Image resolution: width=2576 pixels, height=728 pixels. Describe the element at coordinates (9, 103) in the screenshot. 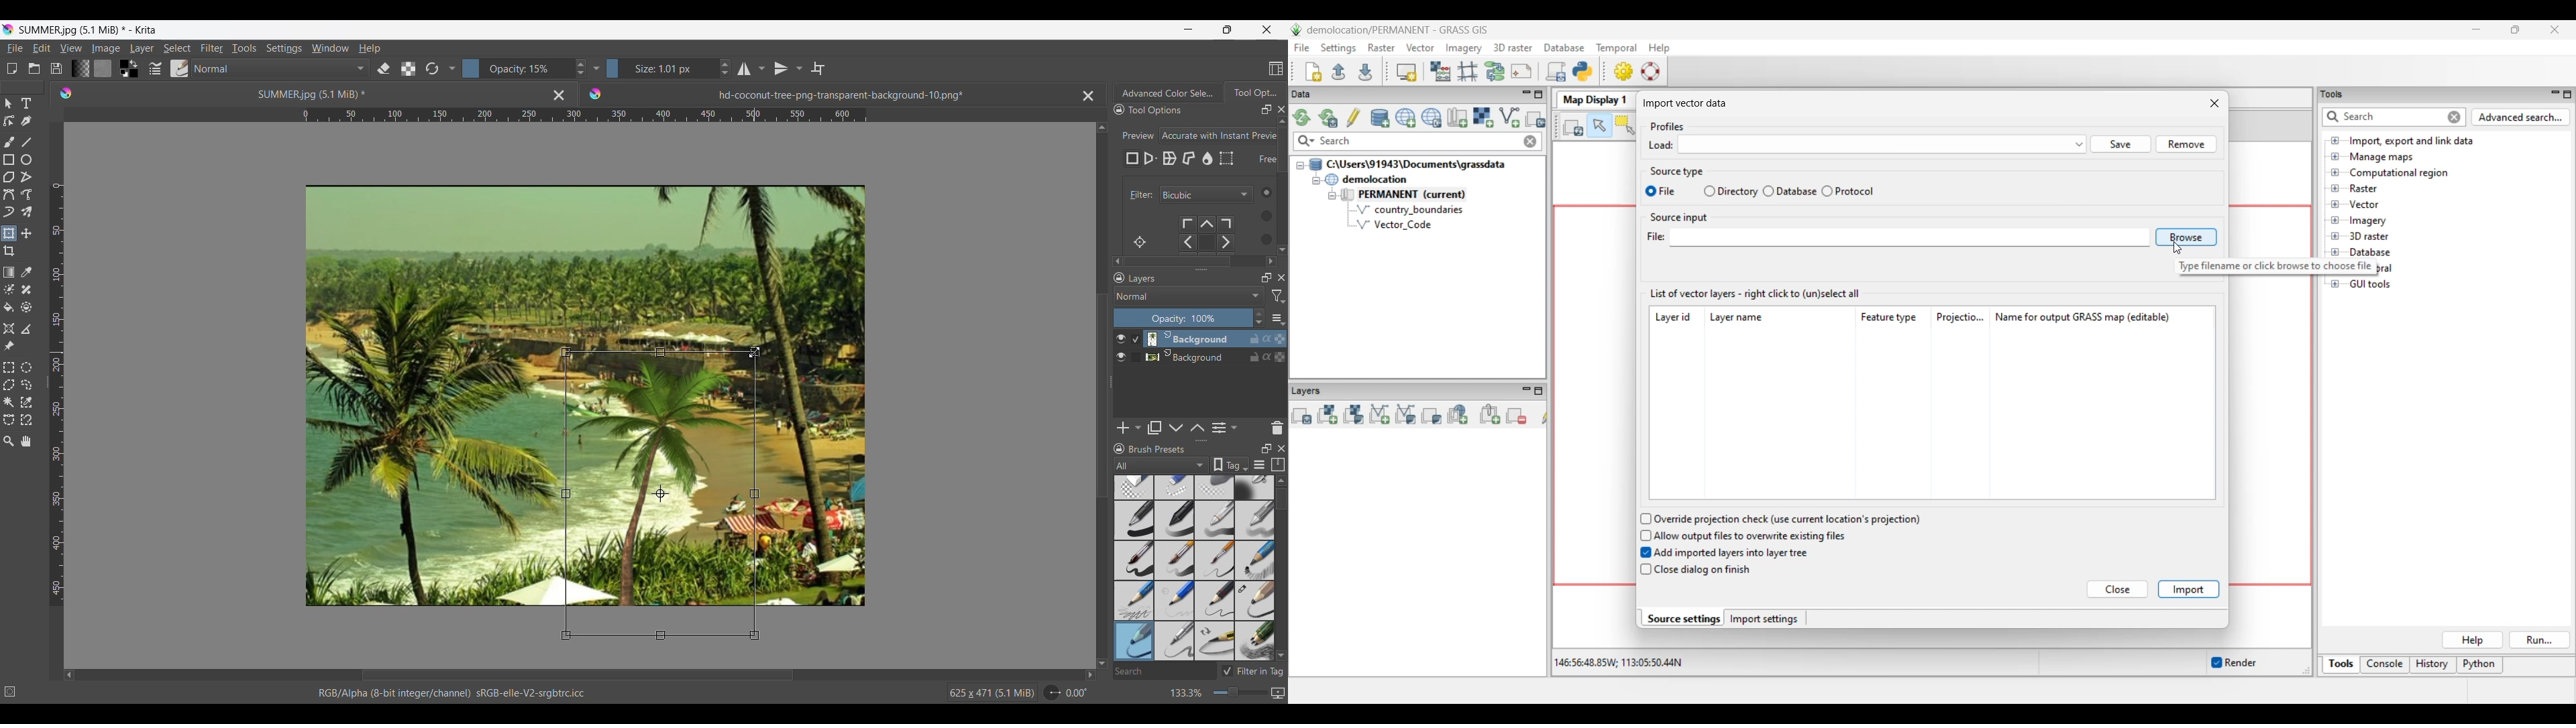

I see `Select shapes` at that location.